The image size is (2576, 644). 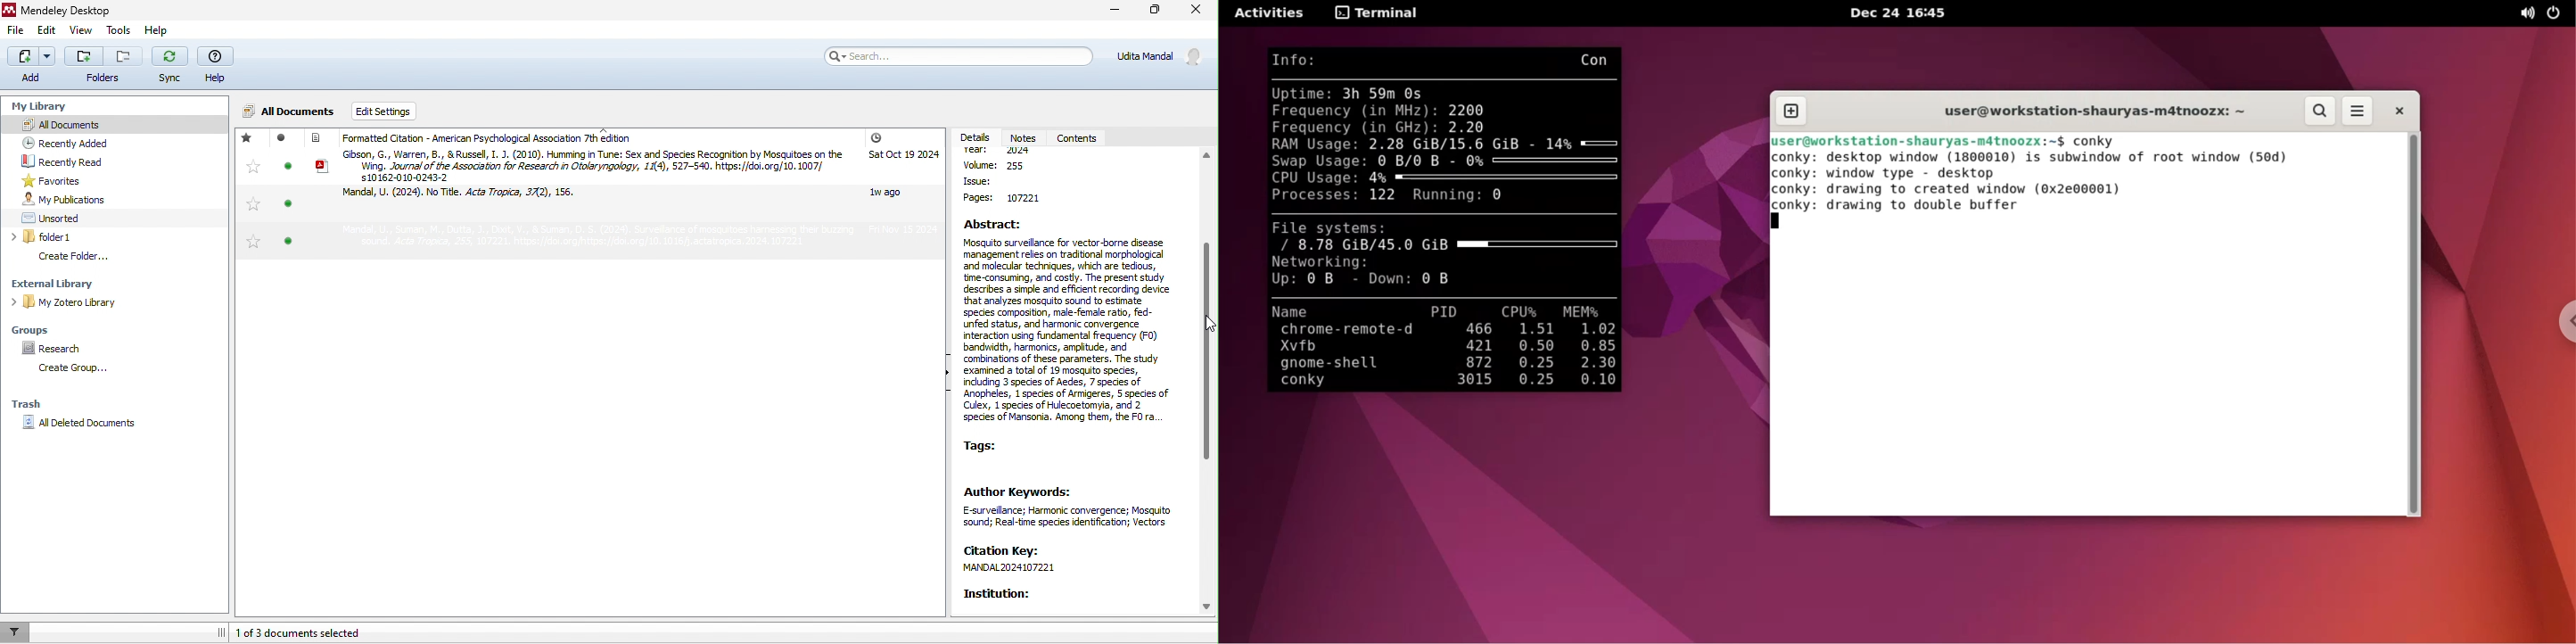 What do you see at coordinates (40, 328) in the screenshot?
I see `groups` at bounding box center [40, 328].